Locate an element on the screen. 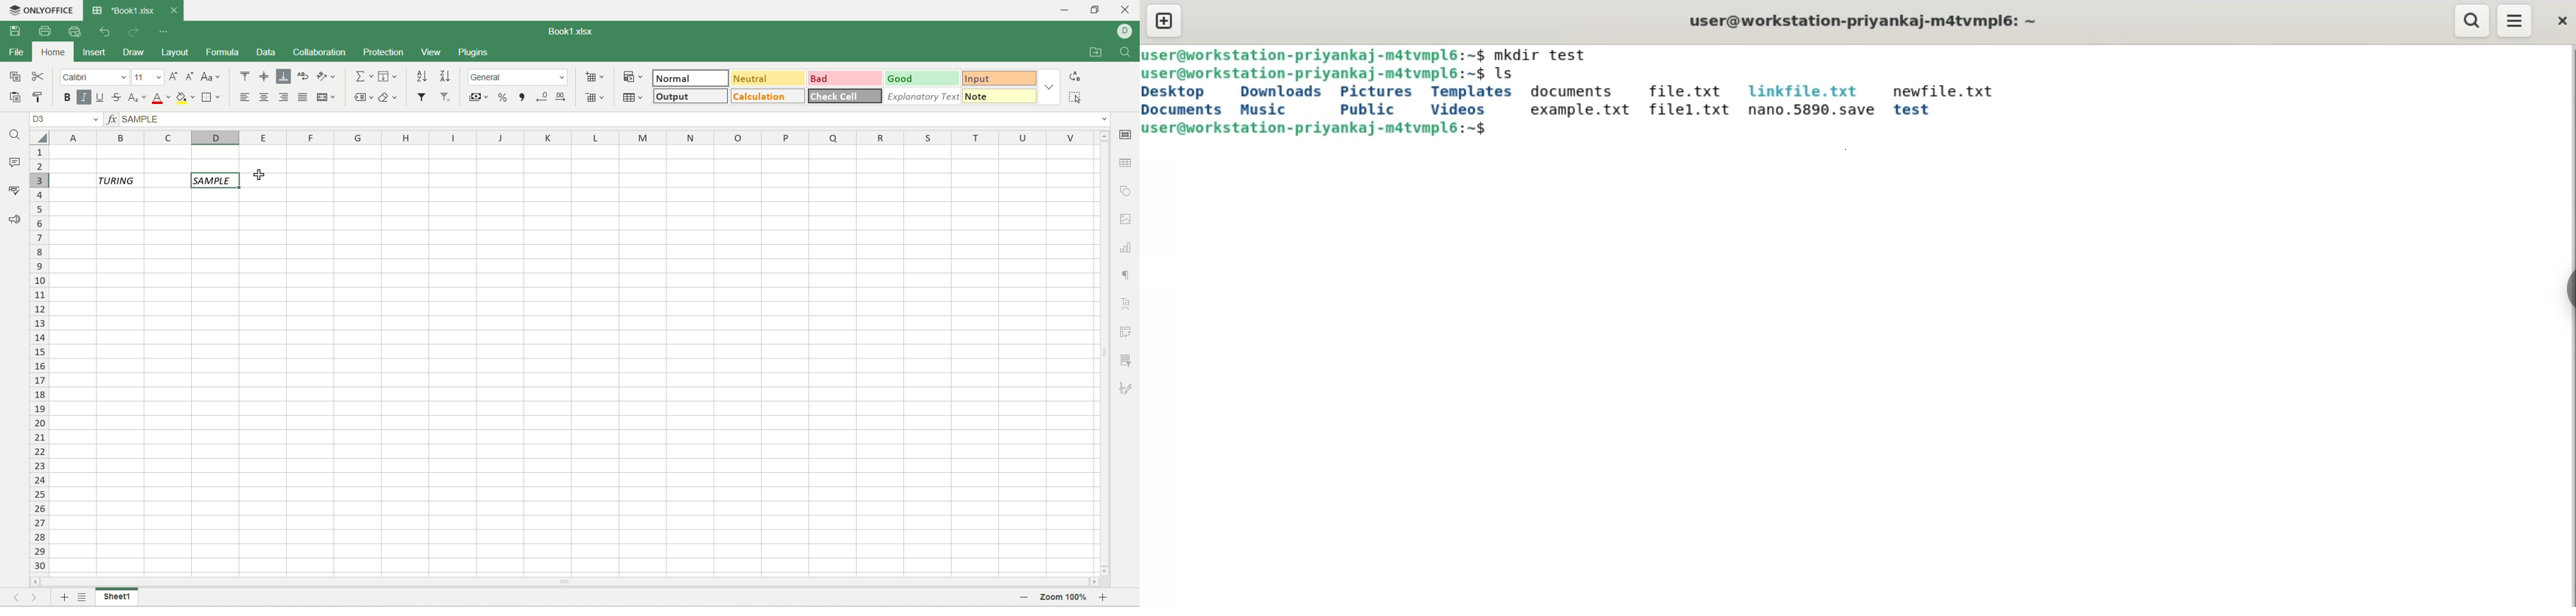 The image size is (2576, 616). insert function is located at coordinates (112, 118).